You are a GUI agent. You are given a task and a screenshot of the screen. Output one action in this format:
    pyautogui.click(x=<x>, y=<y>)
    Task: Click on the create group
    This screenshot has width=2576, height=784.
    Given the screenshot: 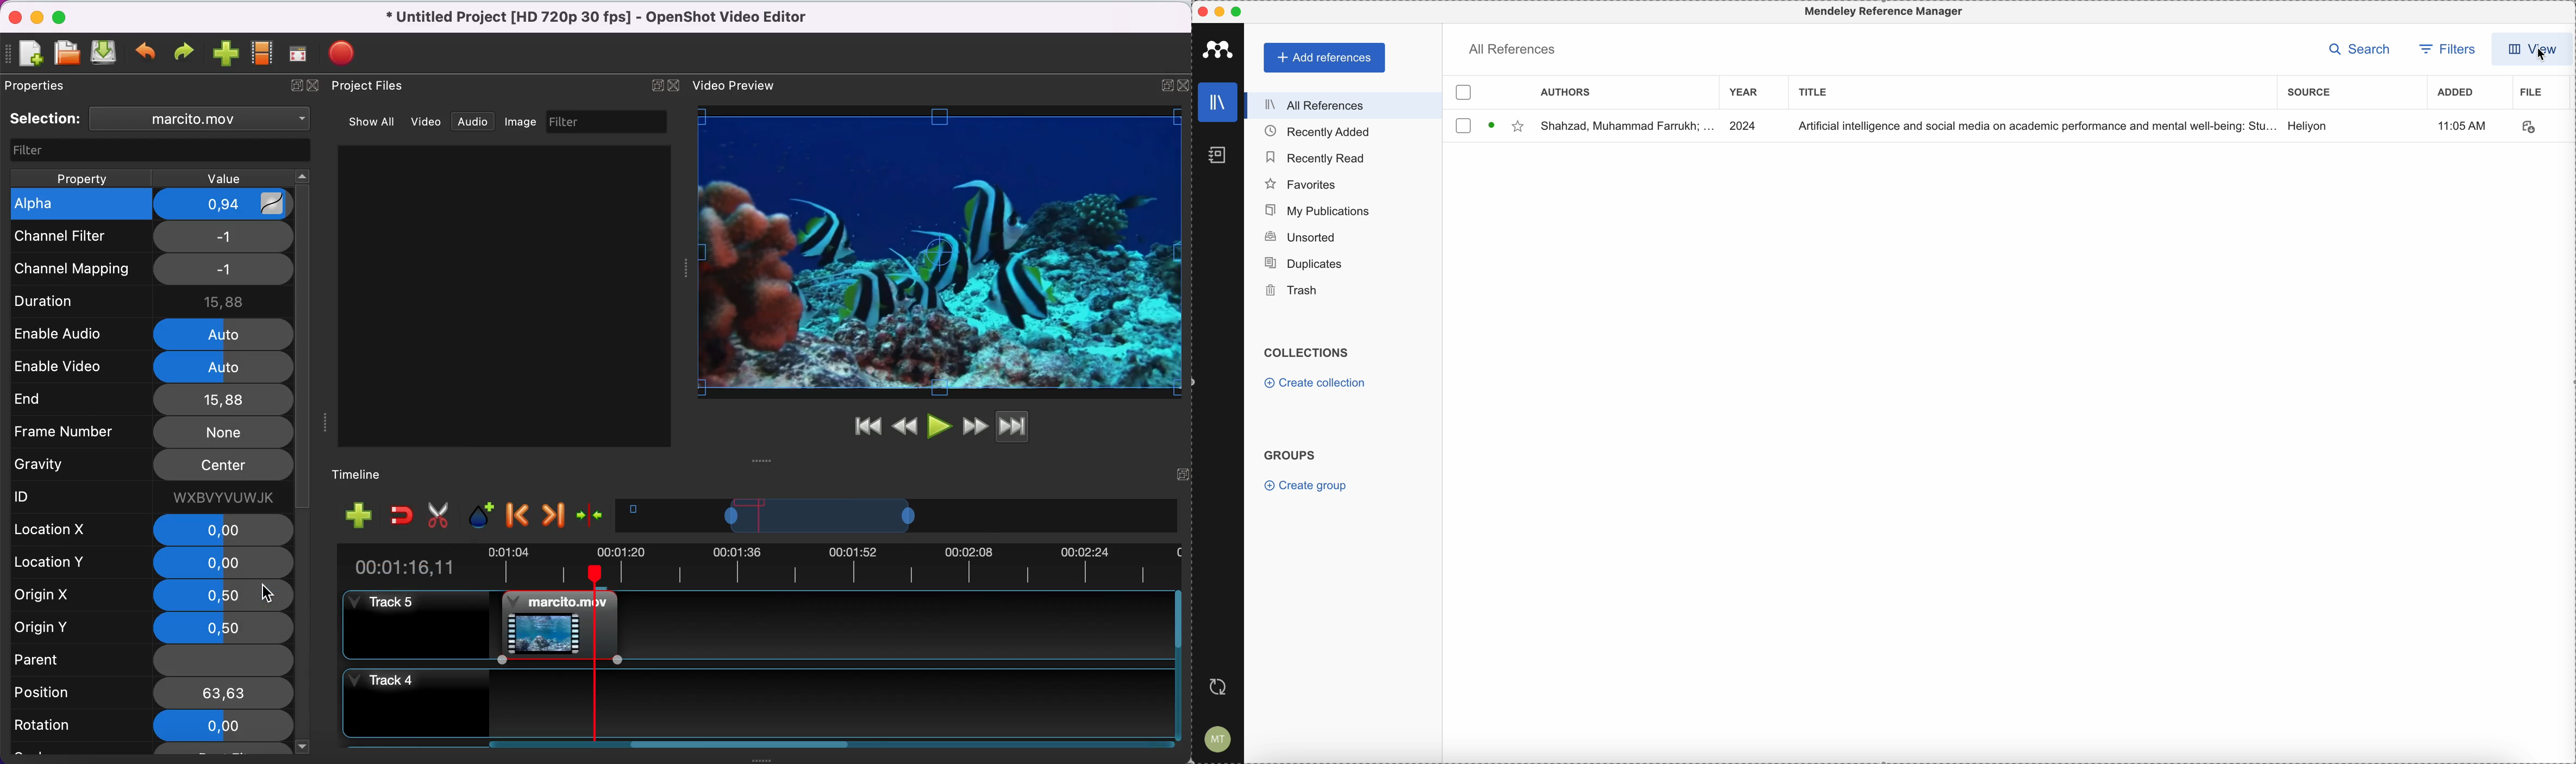 What is the action you would take?
    pyautogui.click(x=1307, y=487)
    